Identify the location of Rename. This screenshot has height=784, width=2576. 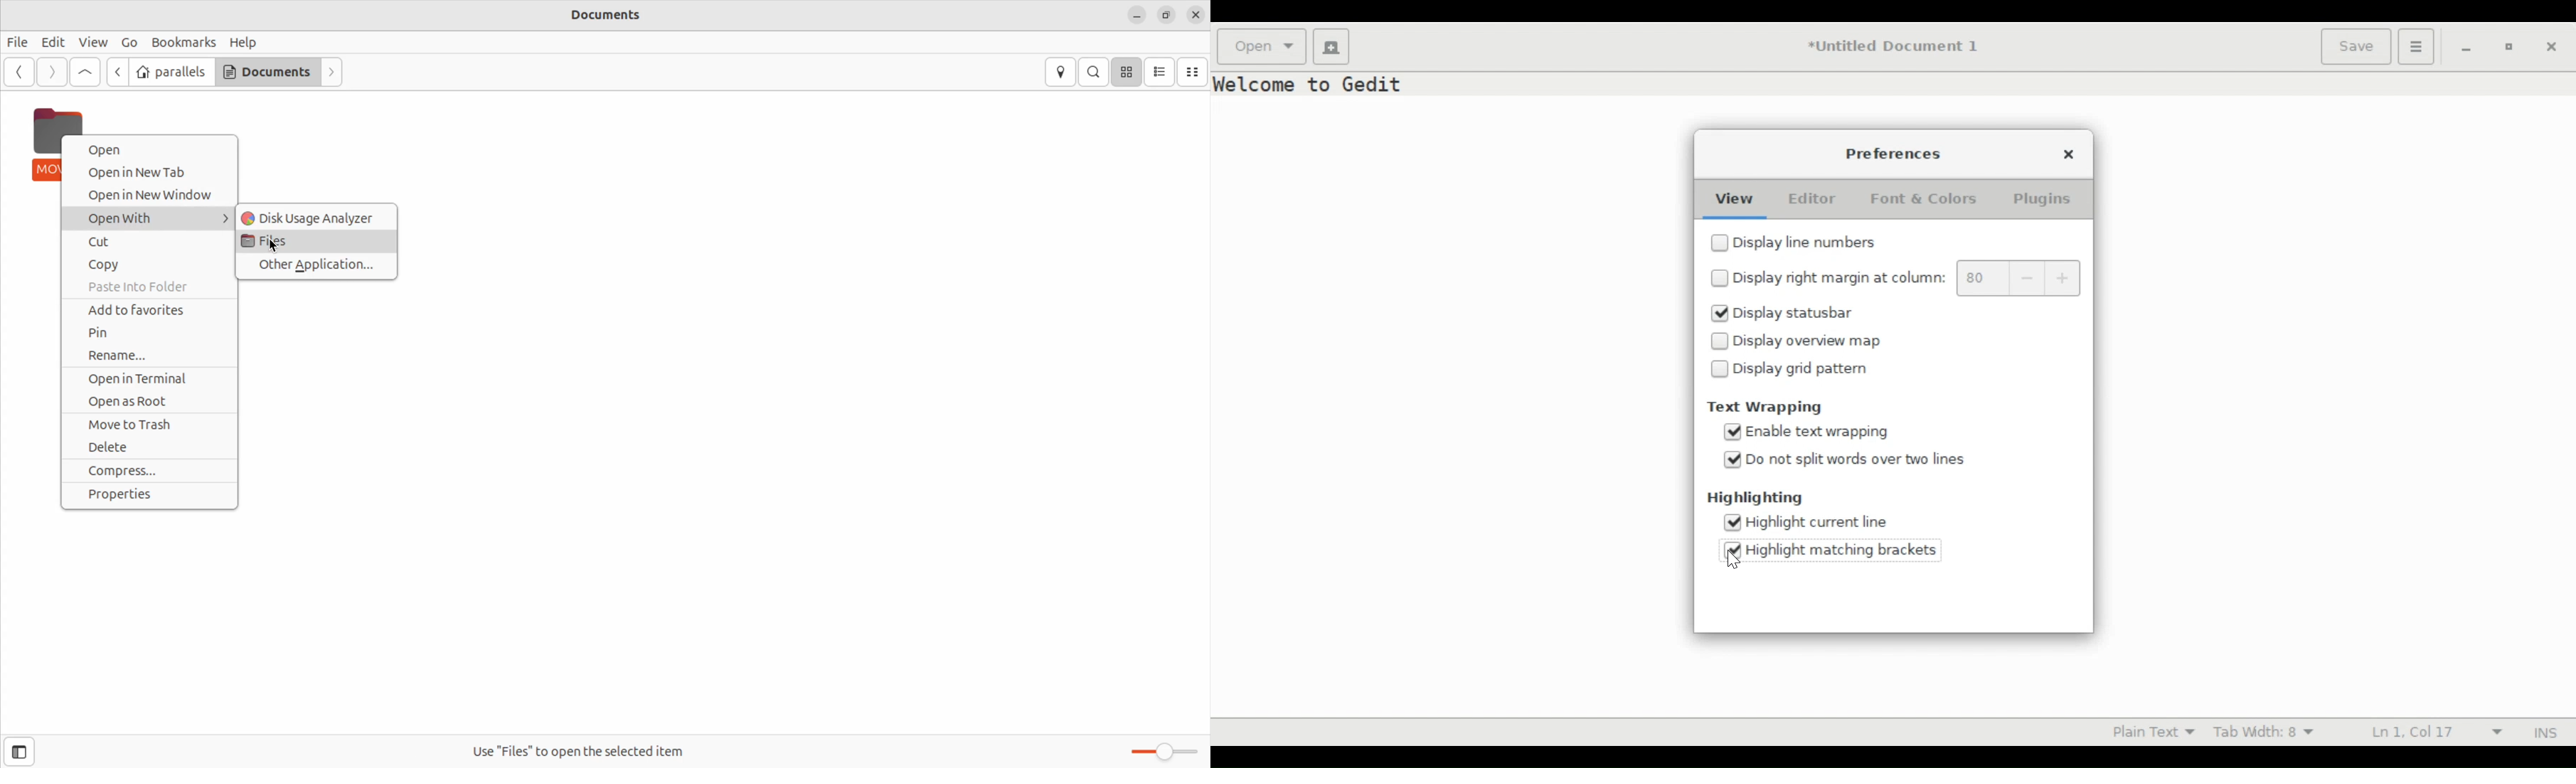
(150, 355).